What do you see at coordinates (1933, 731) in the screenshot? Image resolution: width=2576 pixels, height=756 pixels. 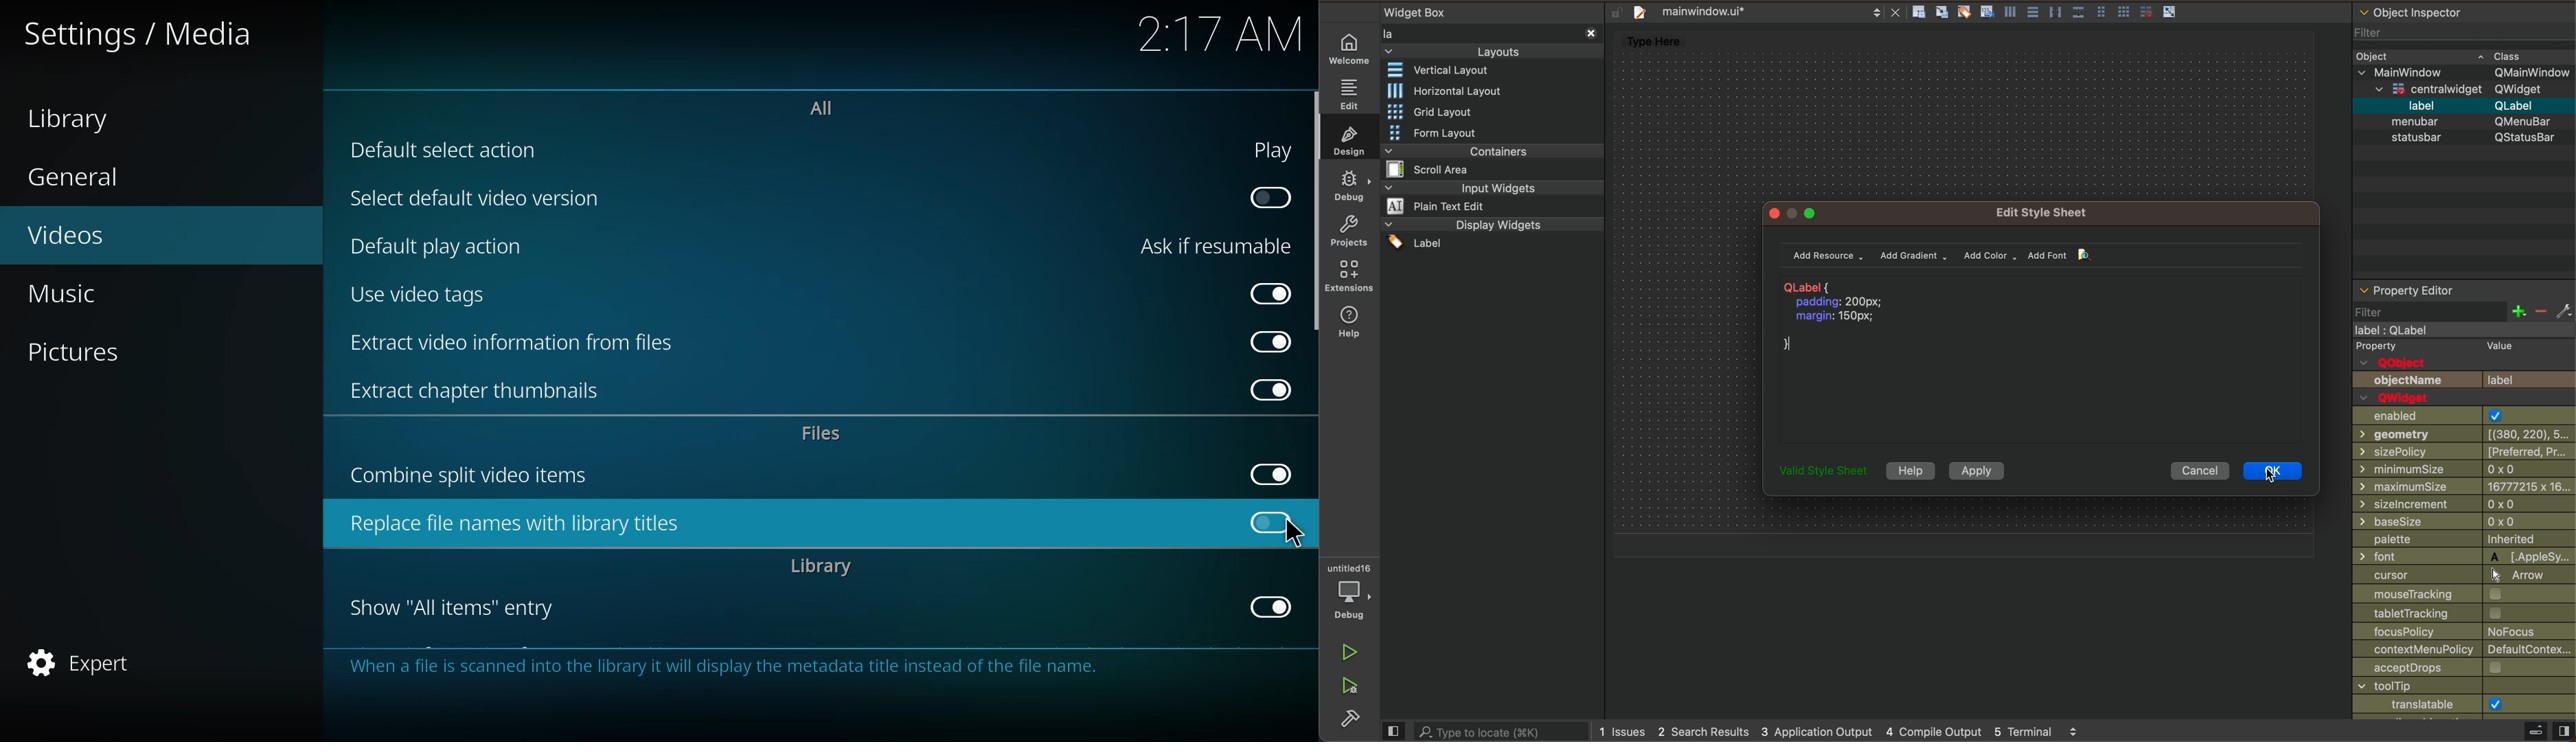 I see `compile output` at bounding box center [1933, 731].